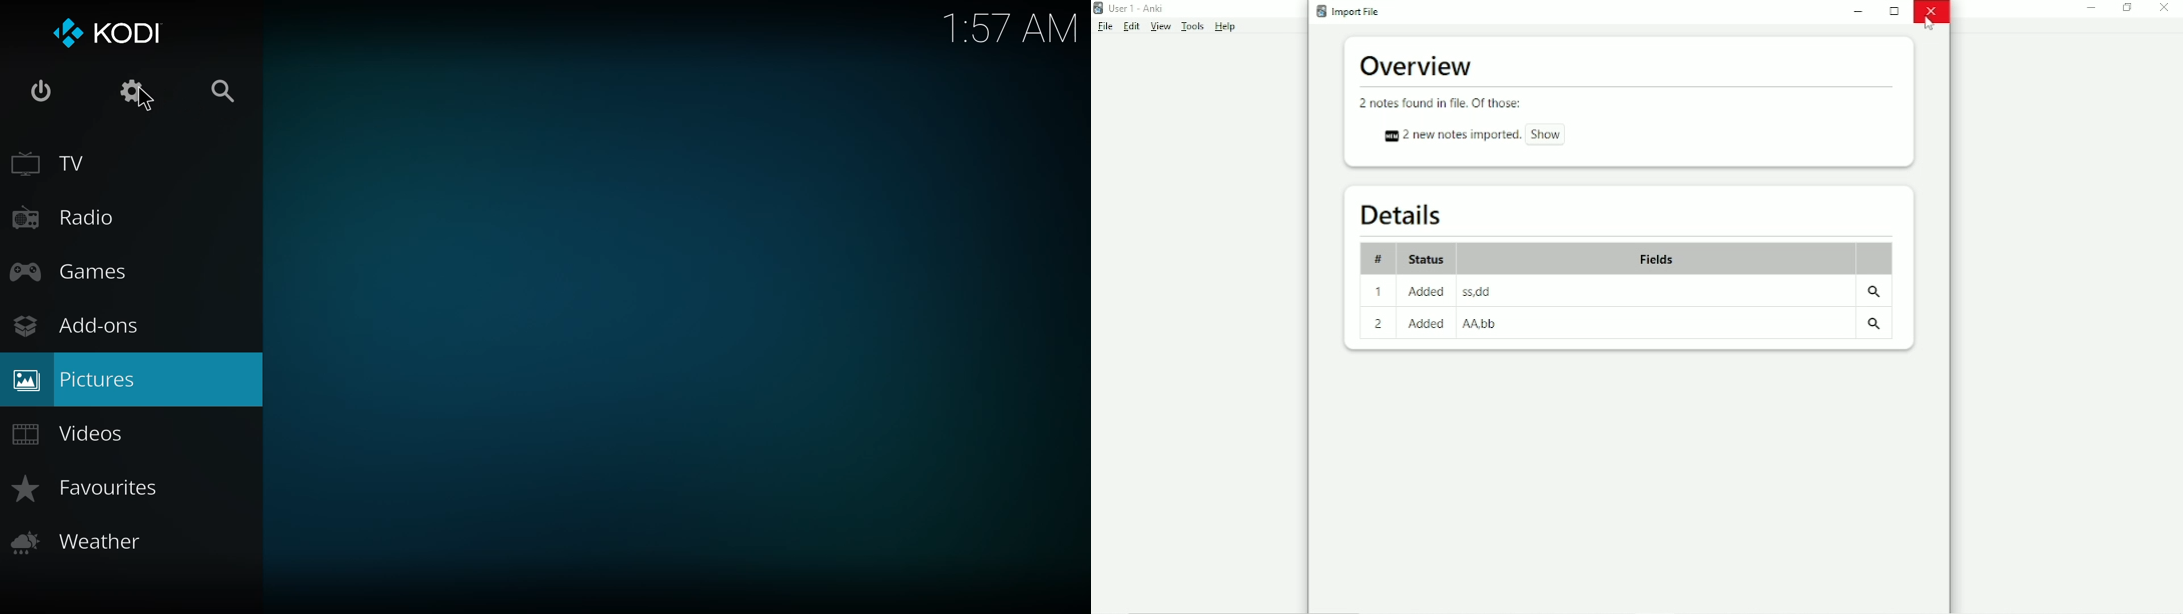  I want to click on Edit, so click(1131, 27).